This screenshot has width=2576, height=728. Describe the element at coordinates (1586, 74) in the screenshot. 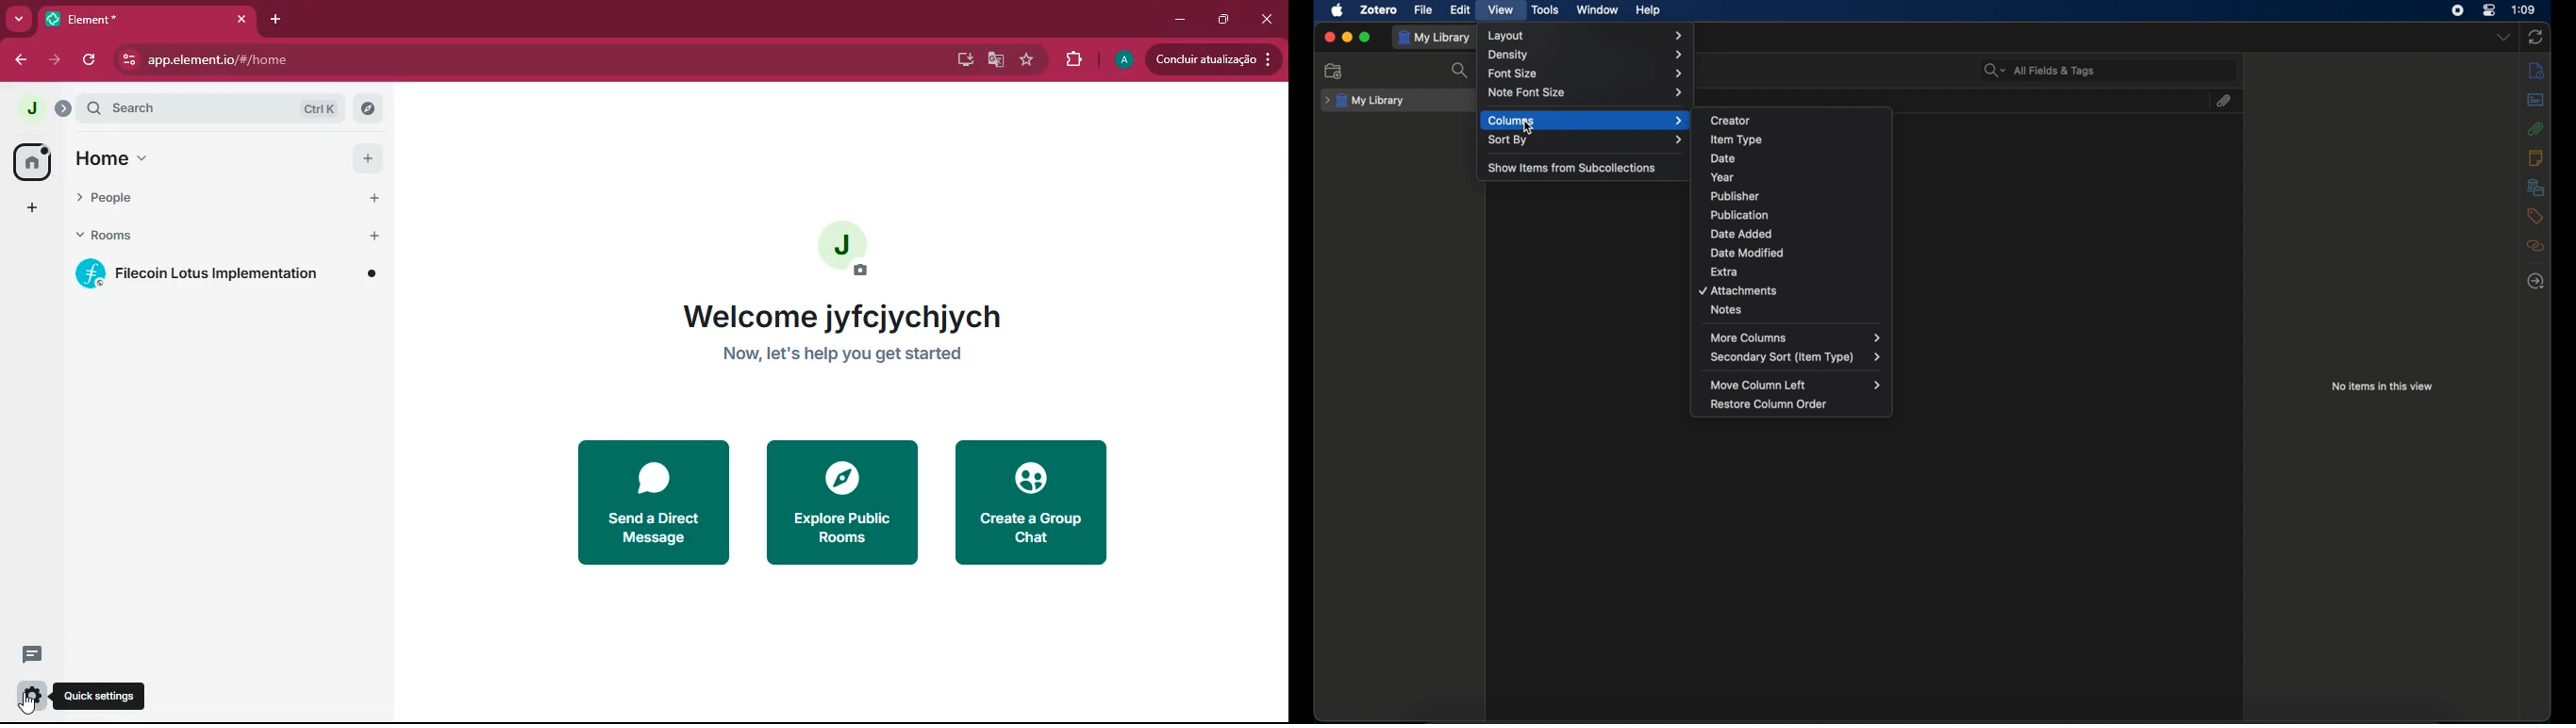

I see `font size` at that location.